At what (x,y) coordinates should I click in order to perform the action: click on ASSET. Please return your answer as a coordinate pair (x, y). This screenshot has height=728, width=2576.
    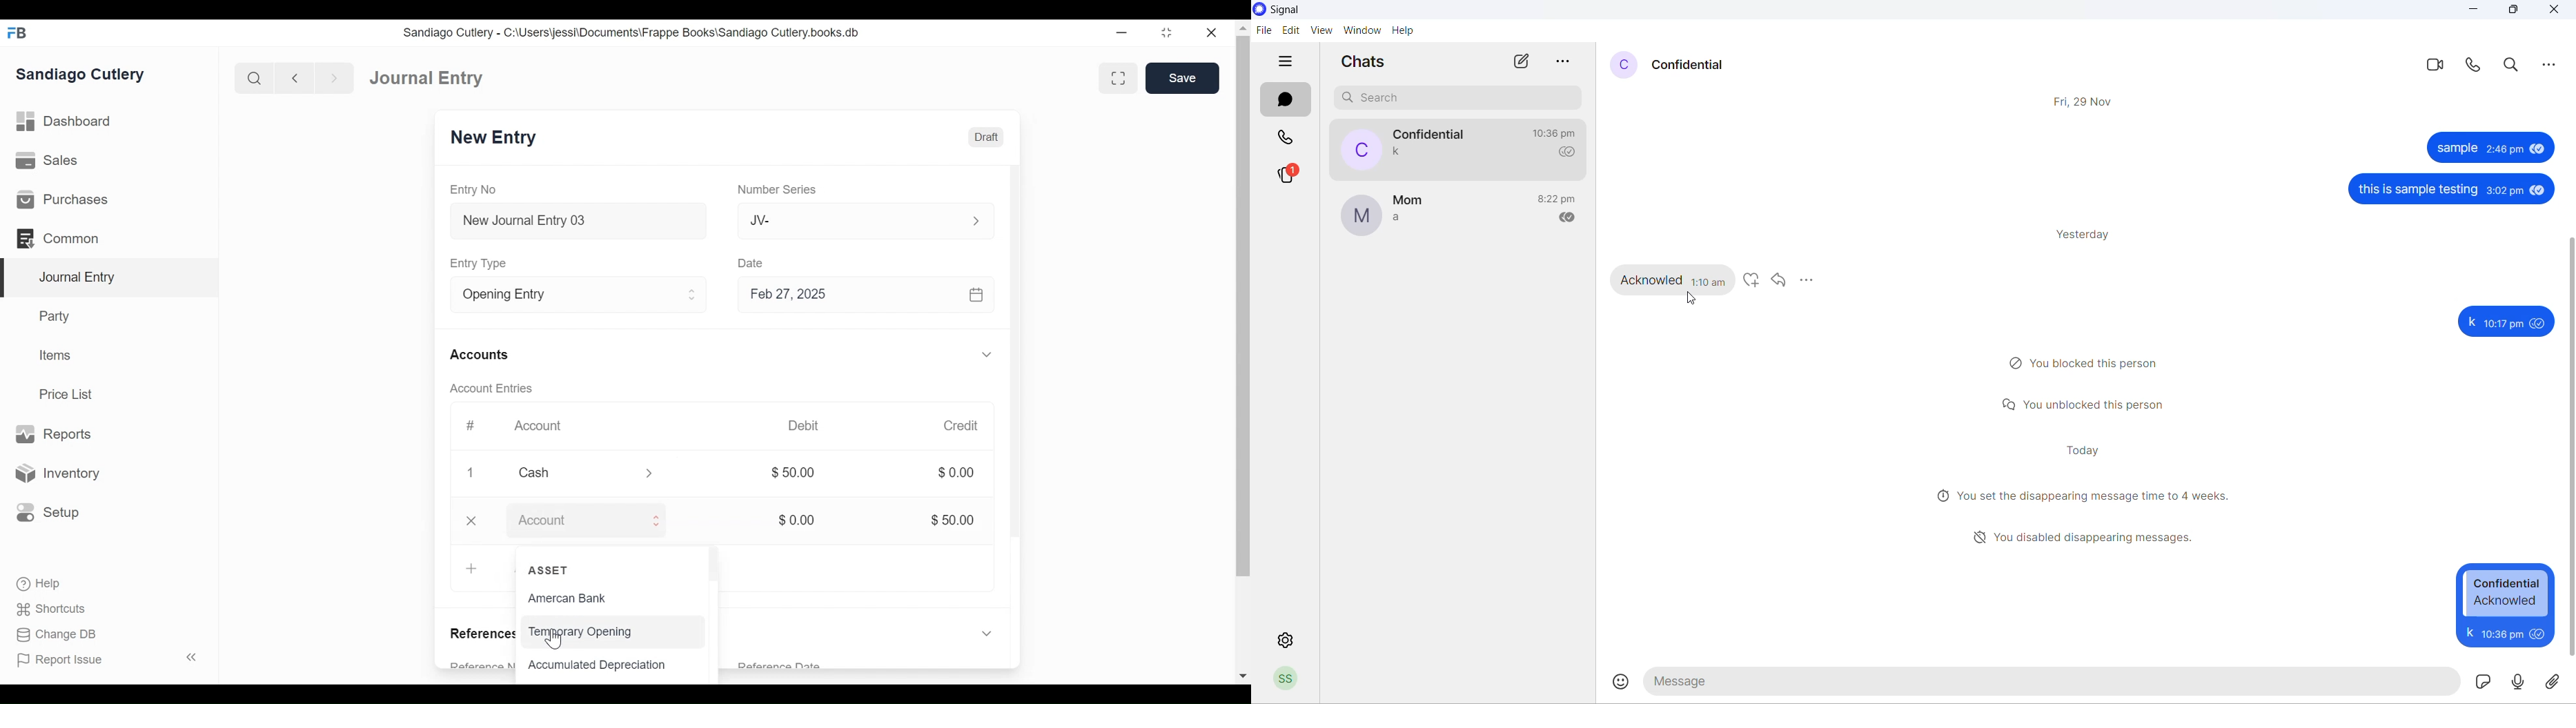
    Looking at the image, I should click on (549, 570).